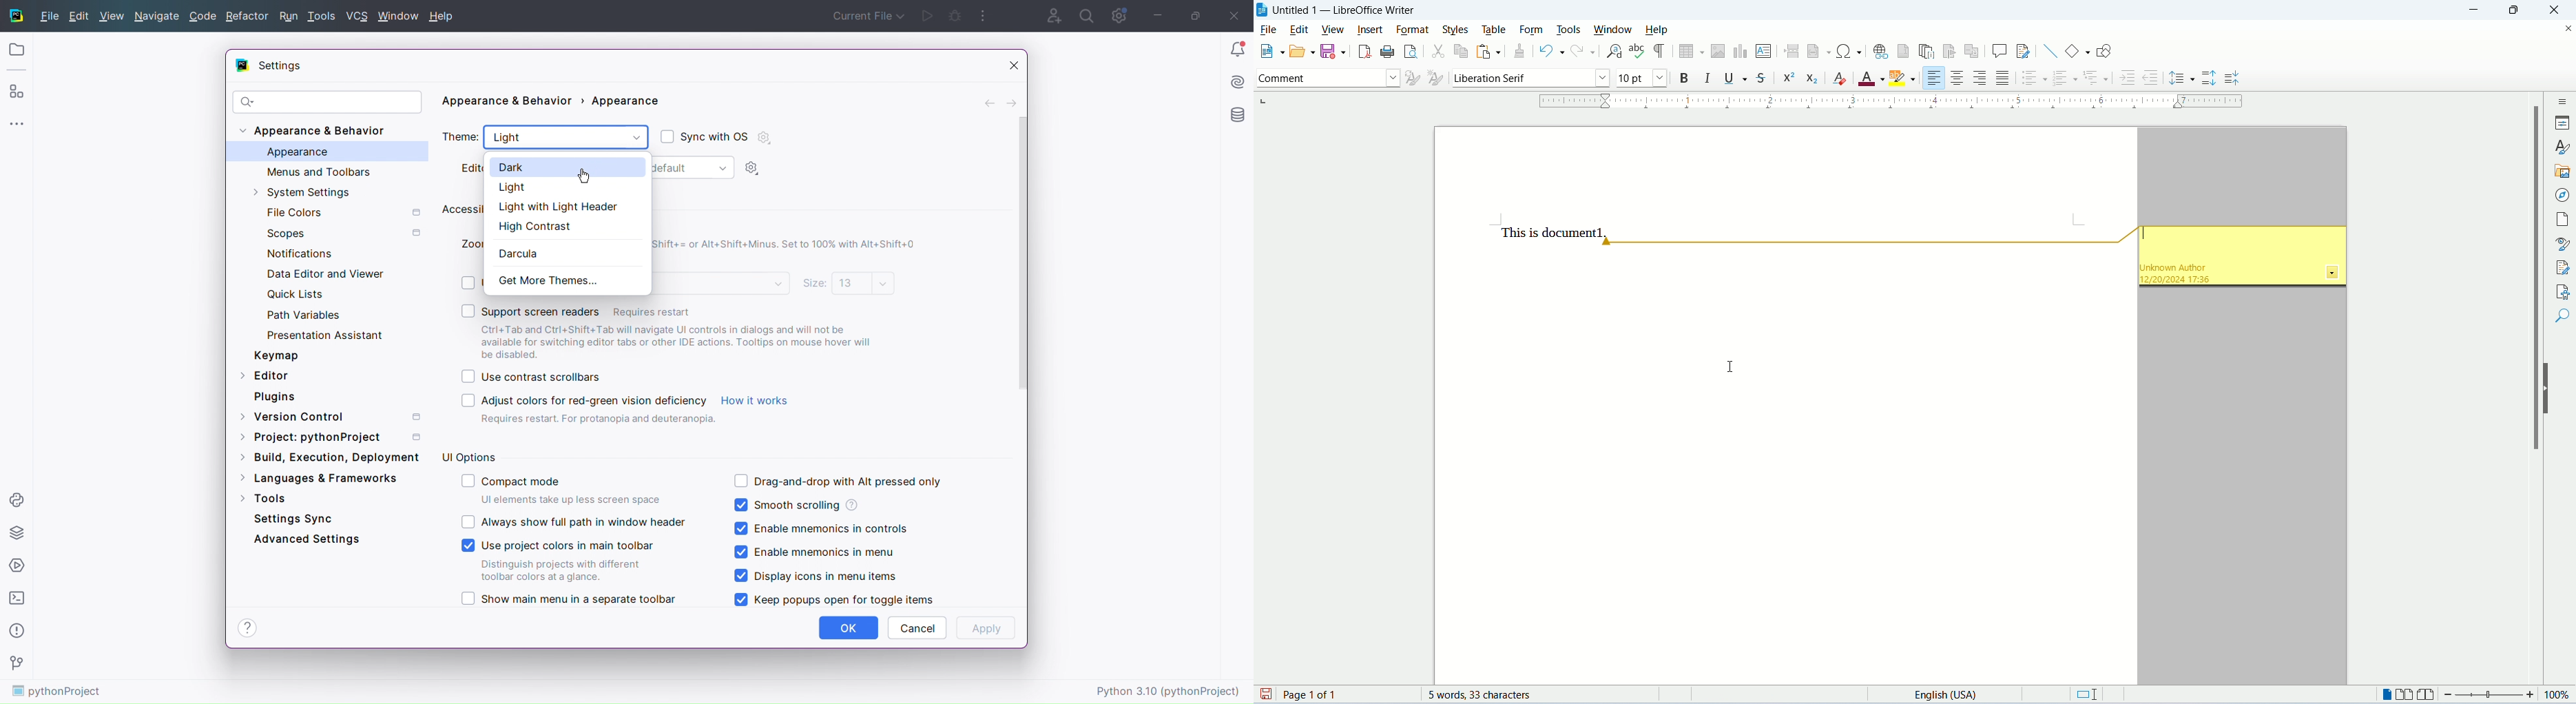 The height and width of the screenshot is (728, 2576). Describe the element at coordinates (2096, 76) in the screenshot. I see `format outline` at that location.